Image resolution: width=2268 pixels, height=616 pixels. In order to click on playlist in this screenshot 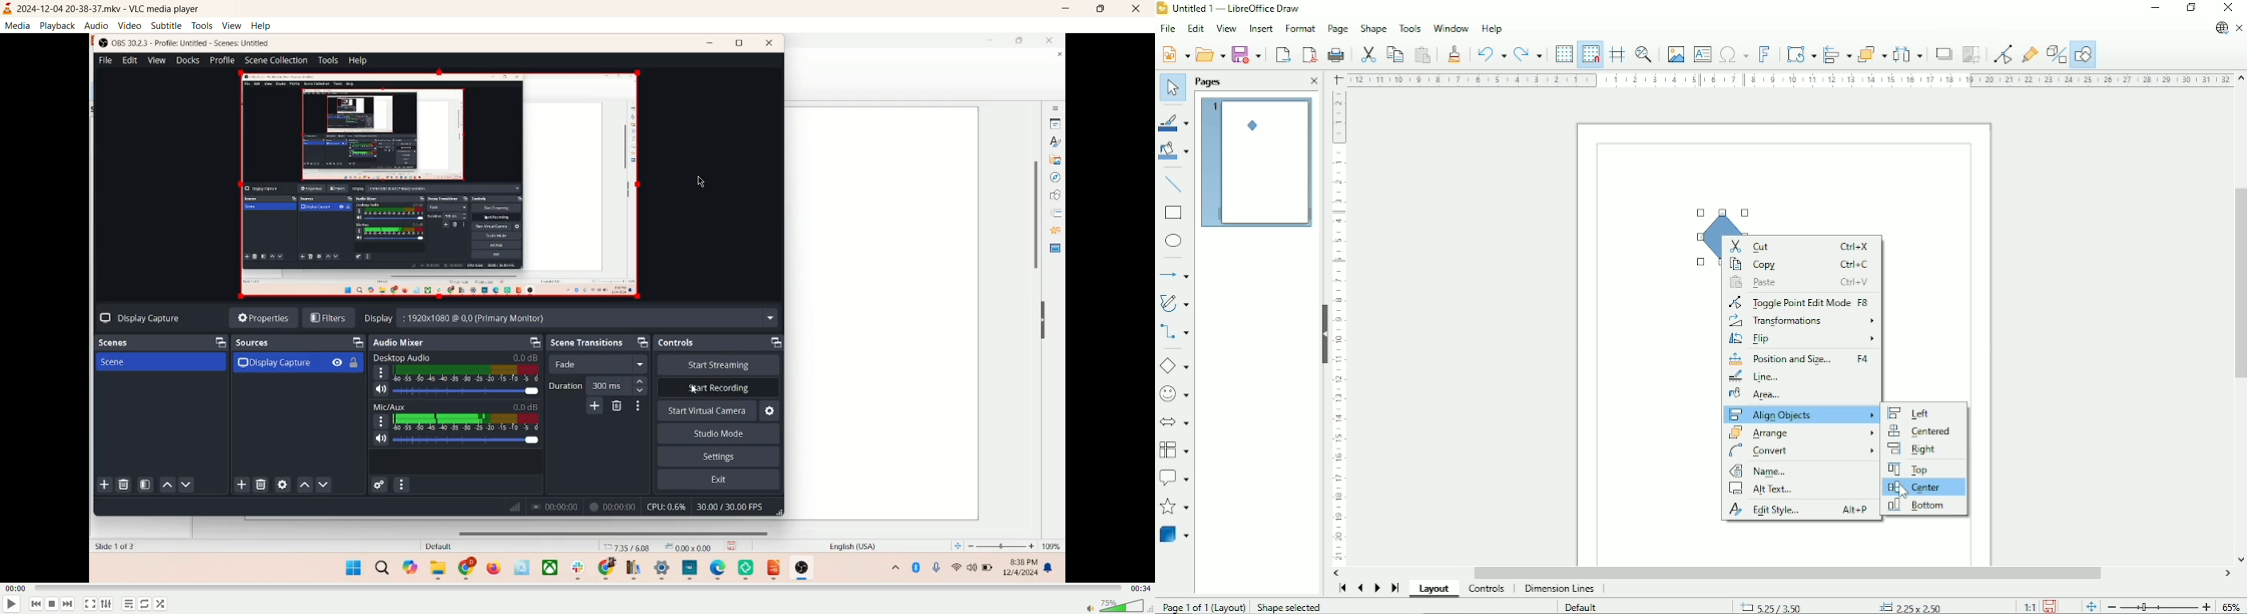, I will do `click(129, 605)`.